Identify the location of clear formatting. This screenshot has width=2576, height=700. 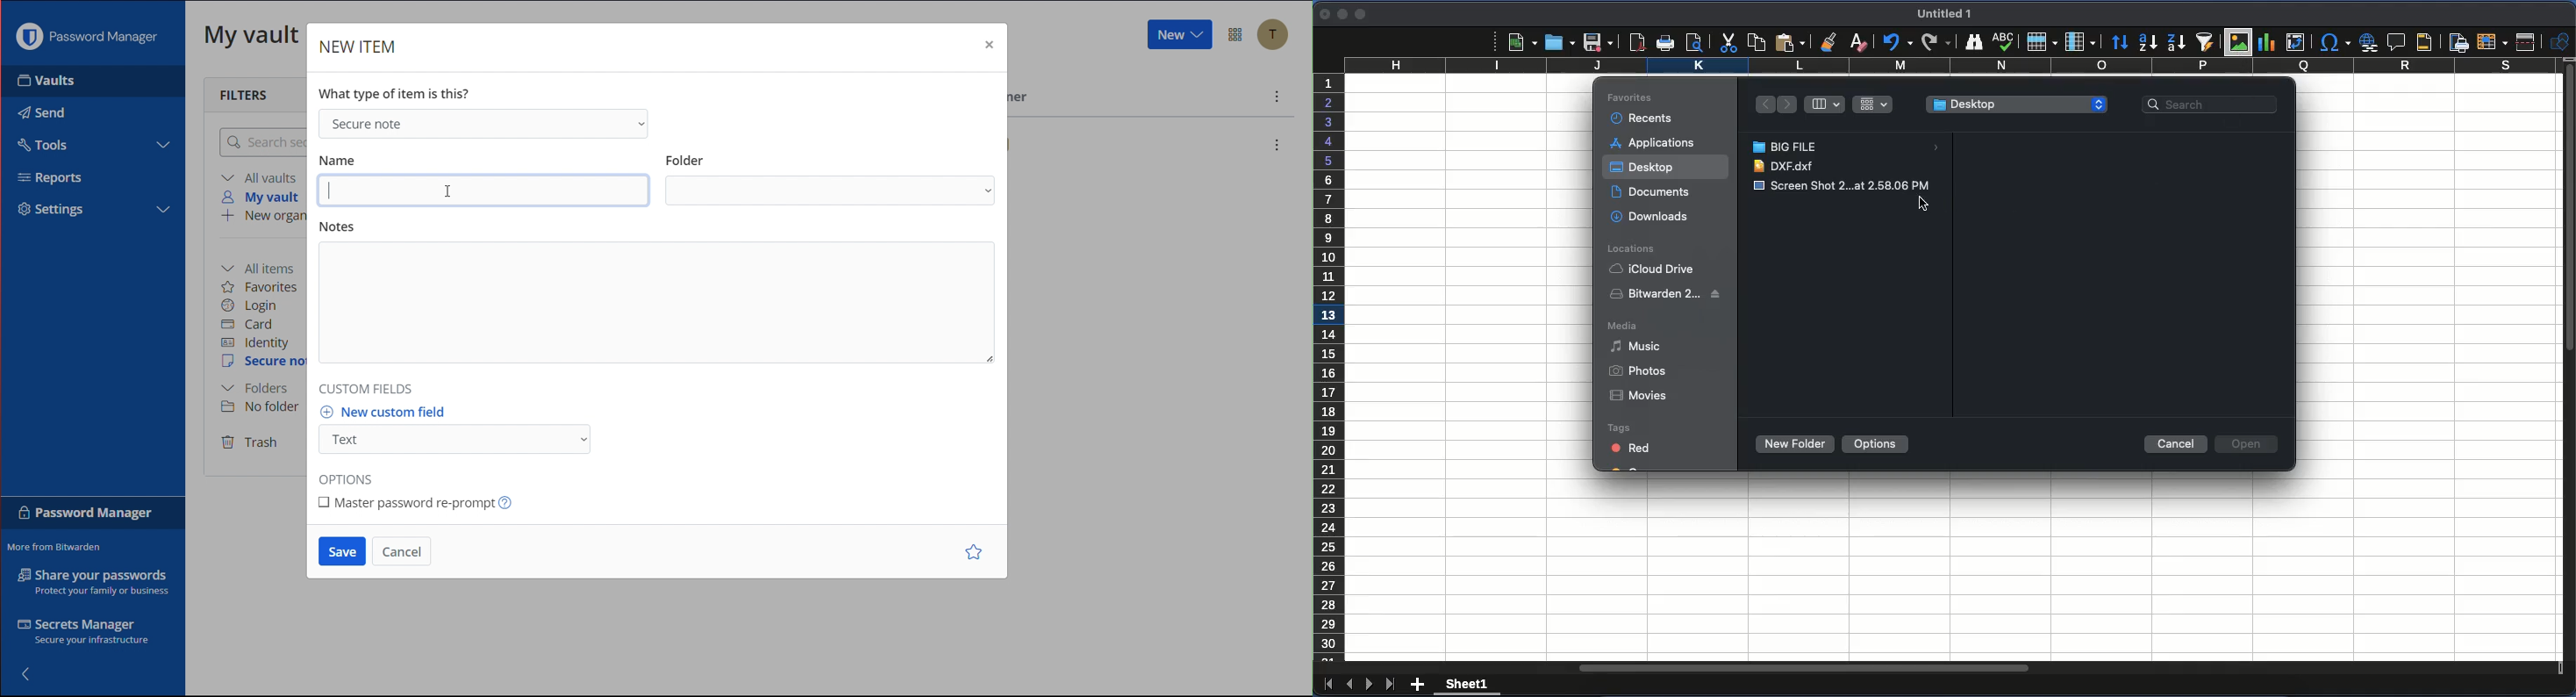
(1856, 41).